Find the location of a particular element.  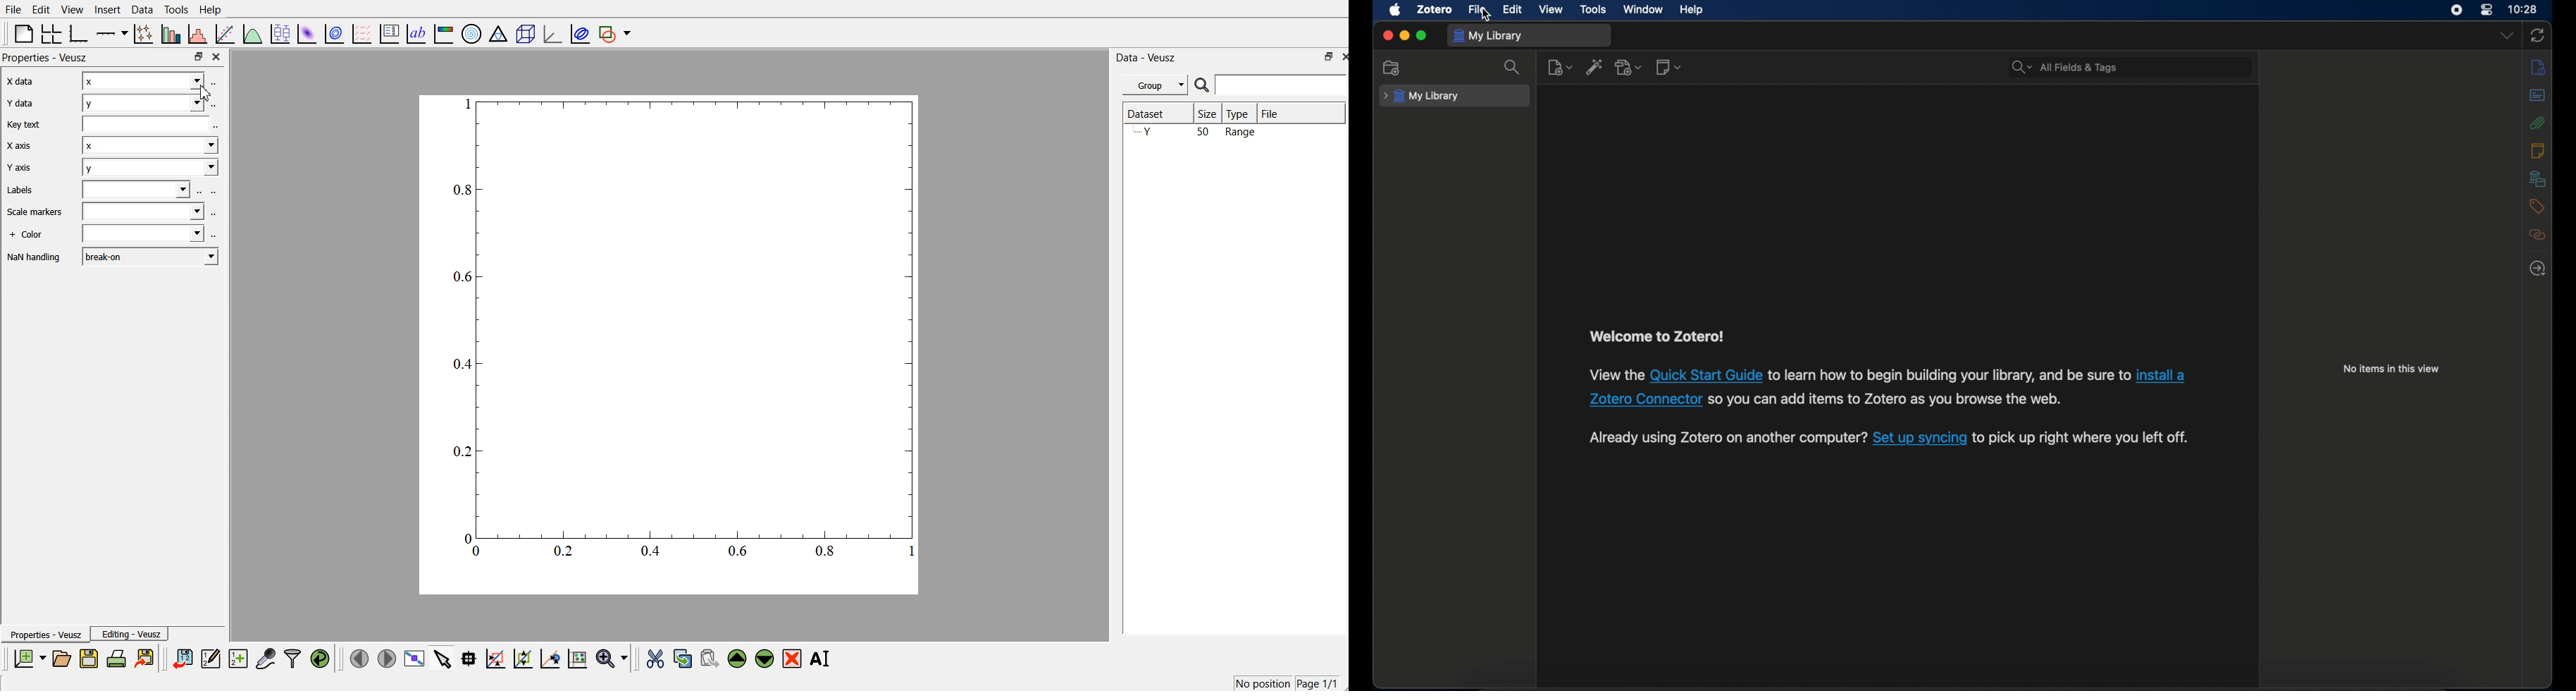

Tools is located at coordinates (176, 10).